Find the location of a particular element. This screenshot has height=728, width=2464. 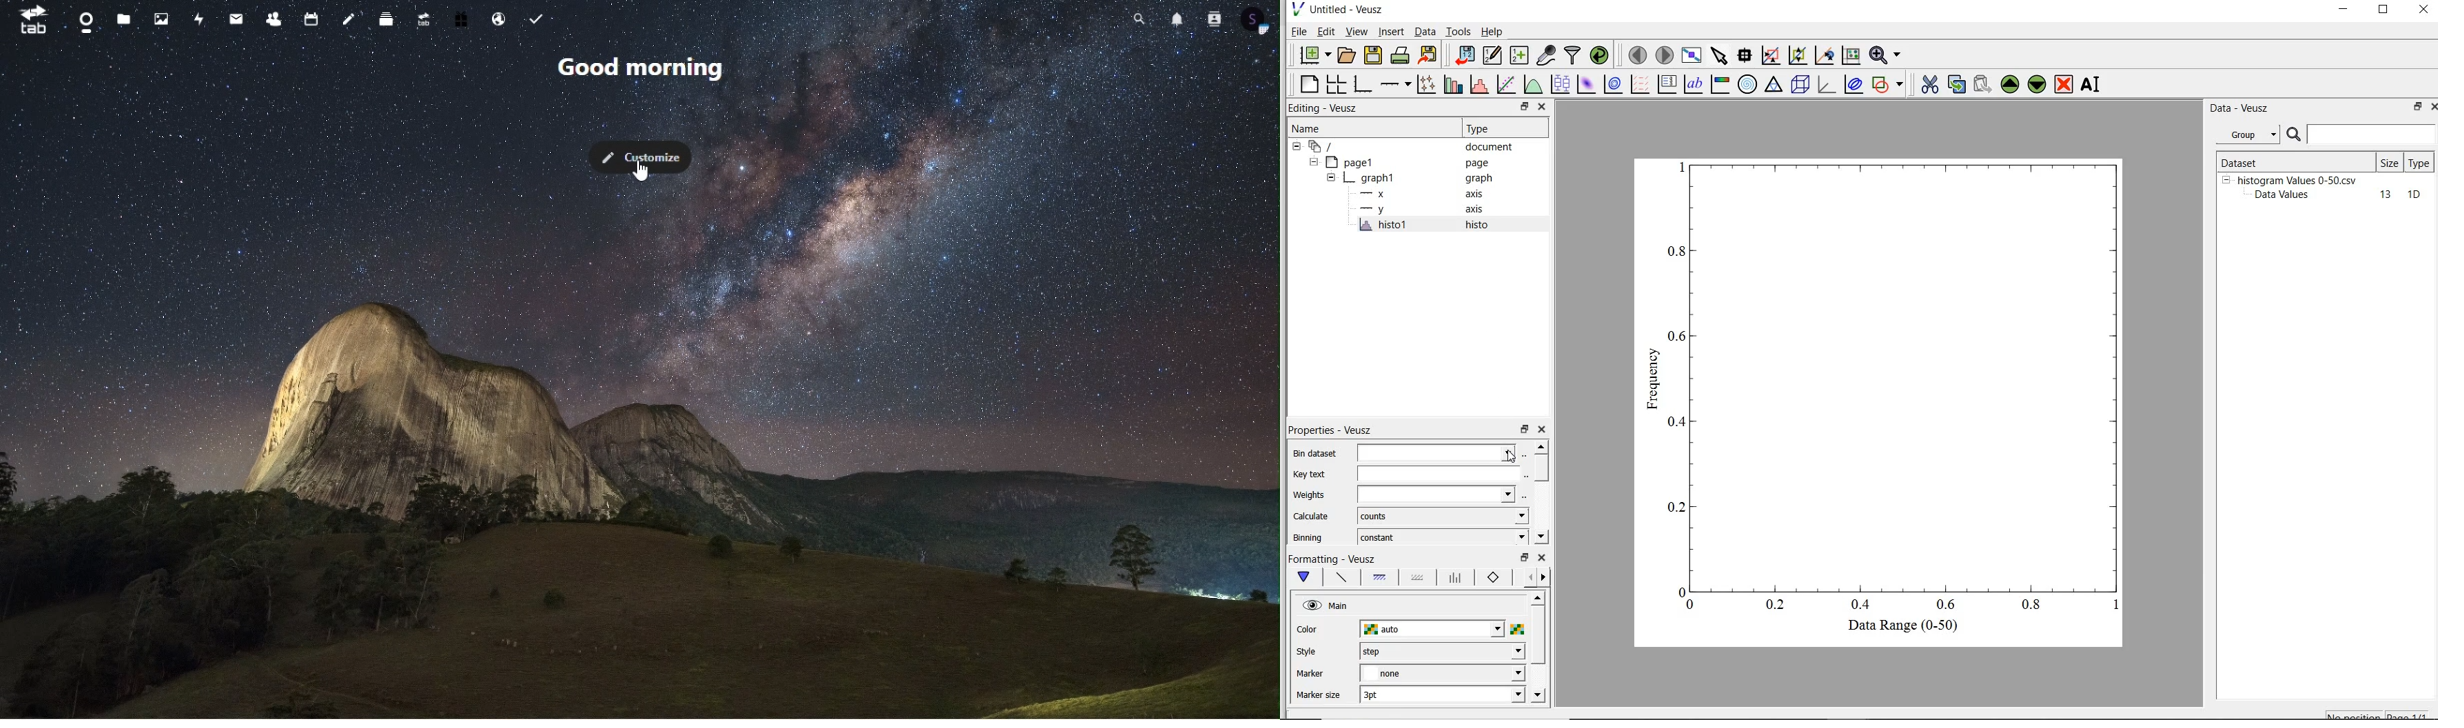

hide is located at coordinates (1312, 162).